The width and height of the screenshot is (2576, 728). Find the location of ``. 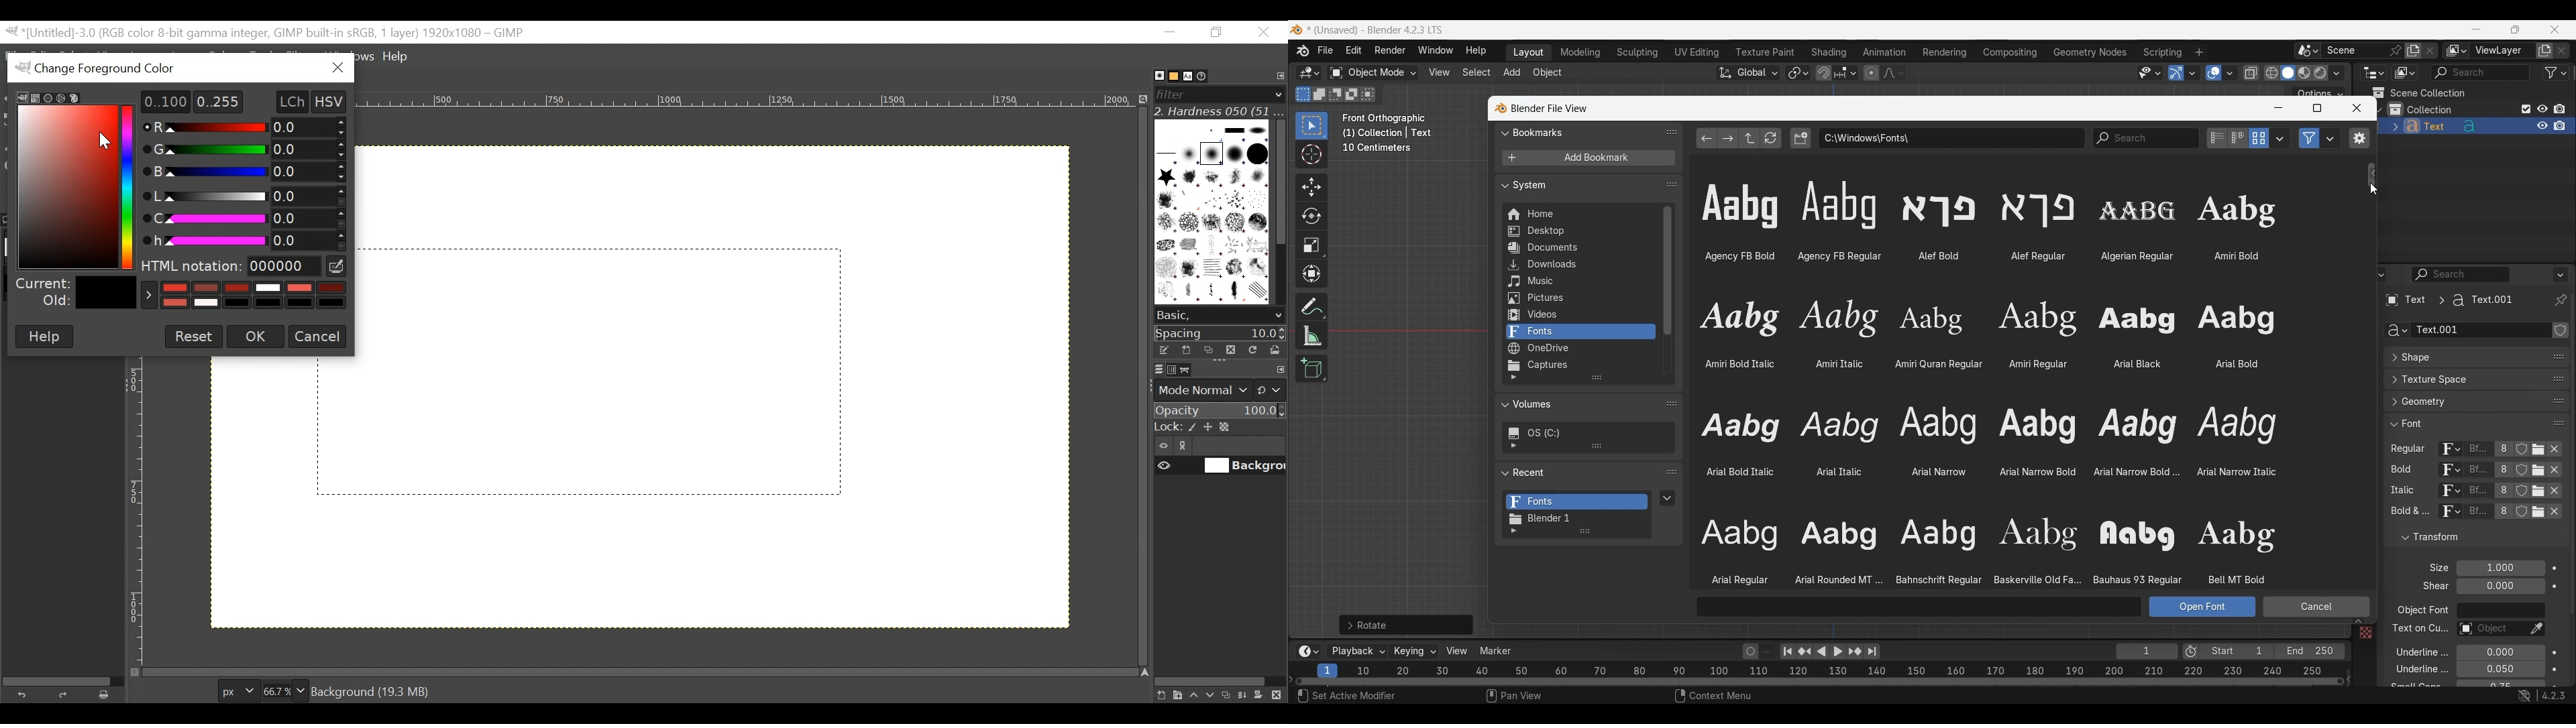

 is located at coordinates (2418, 630).